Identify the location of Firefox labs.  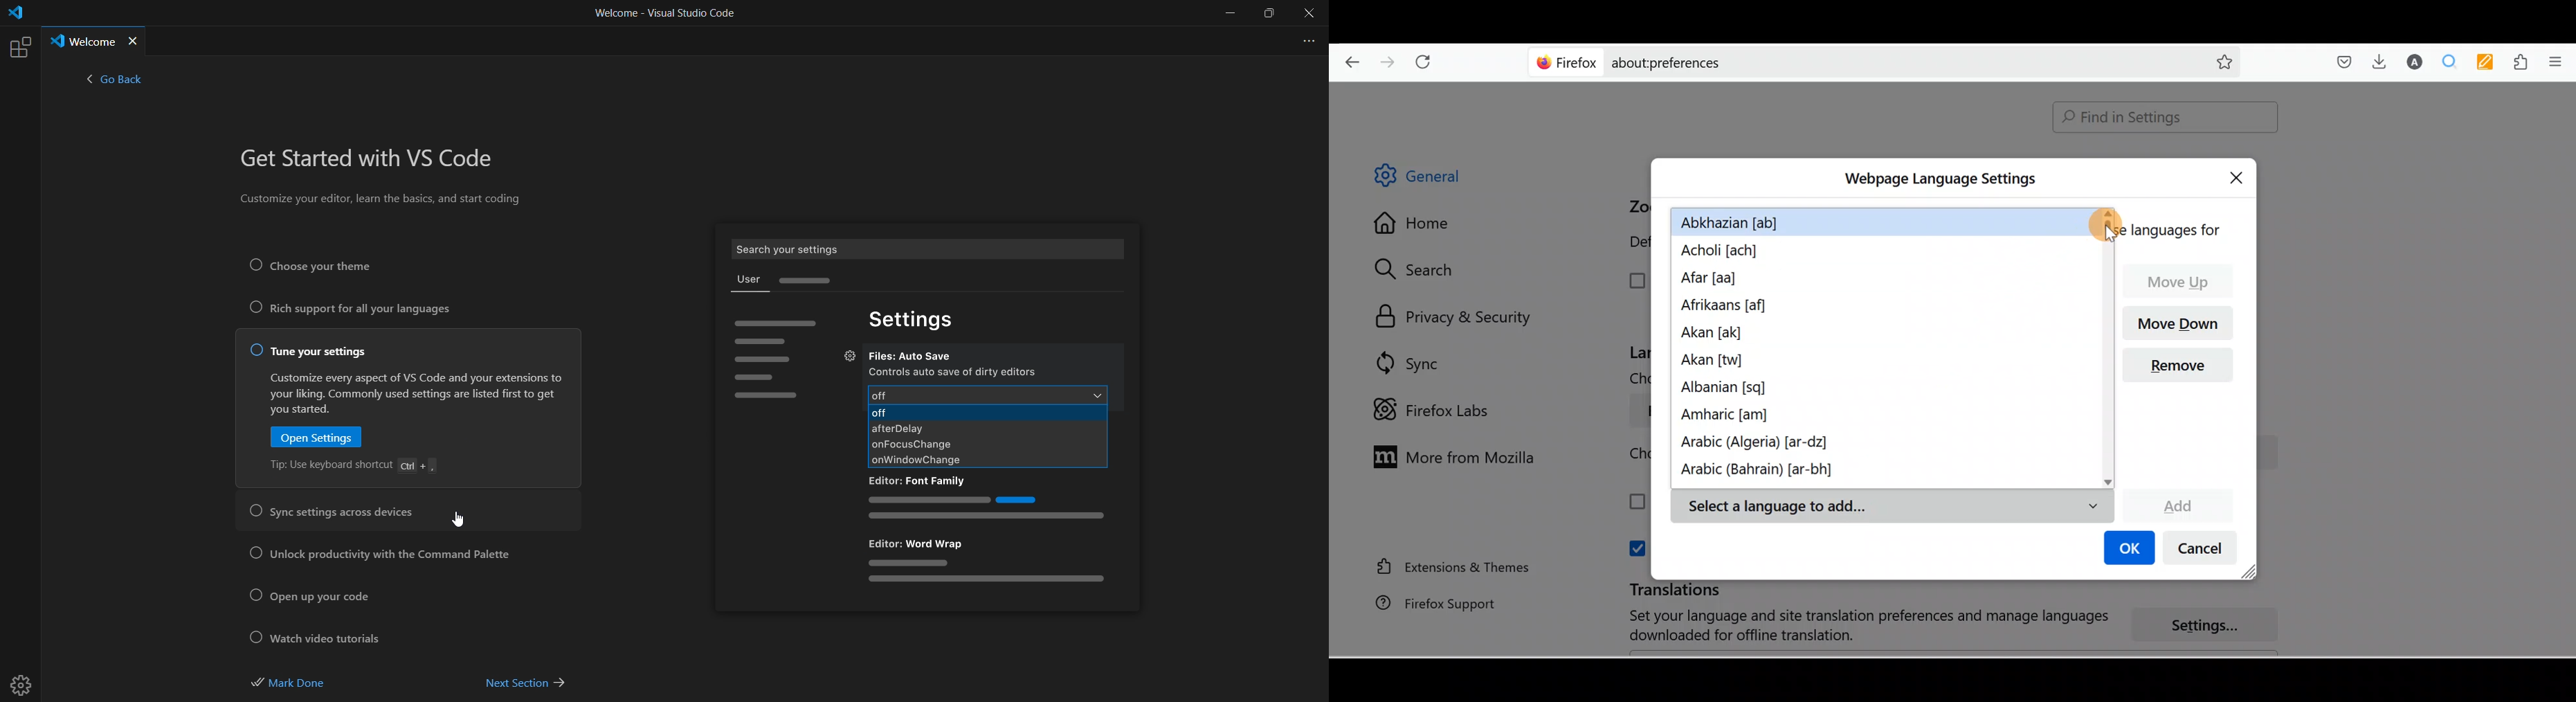
(1435, 410).